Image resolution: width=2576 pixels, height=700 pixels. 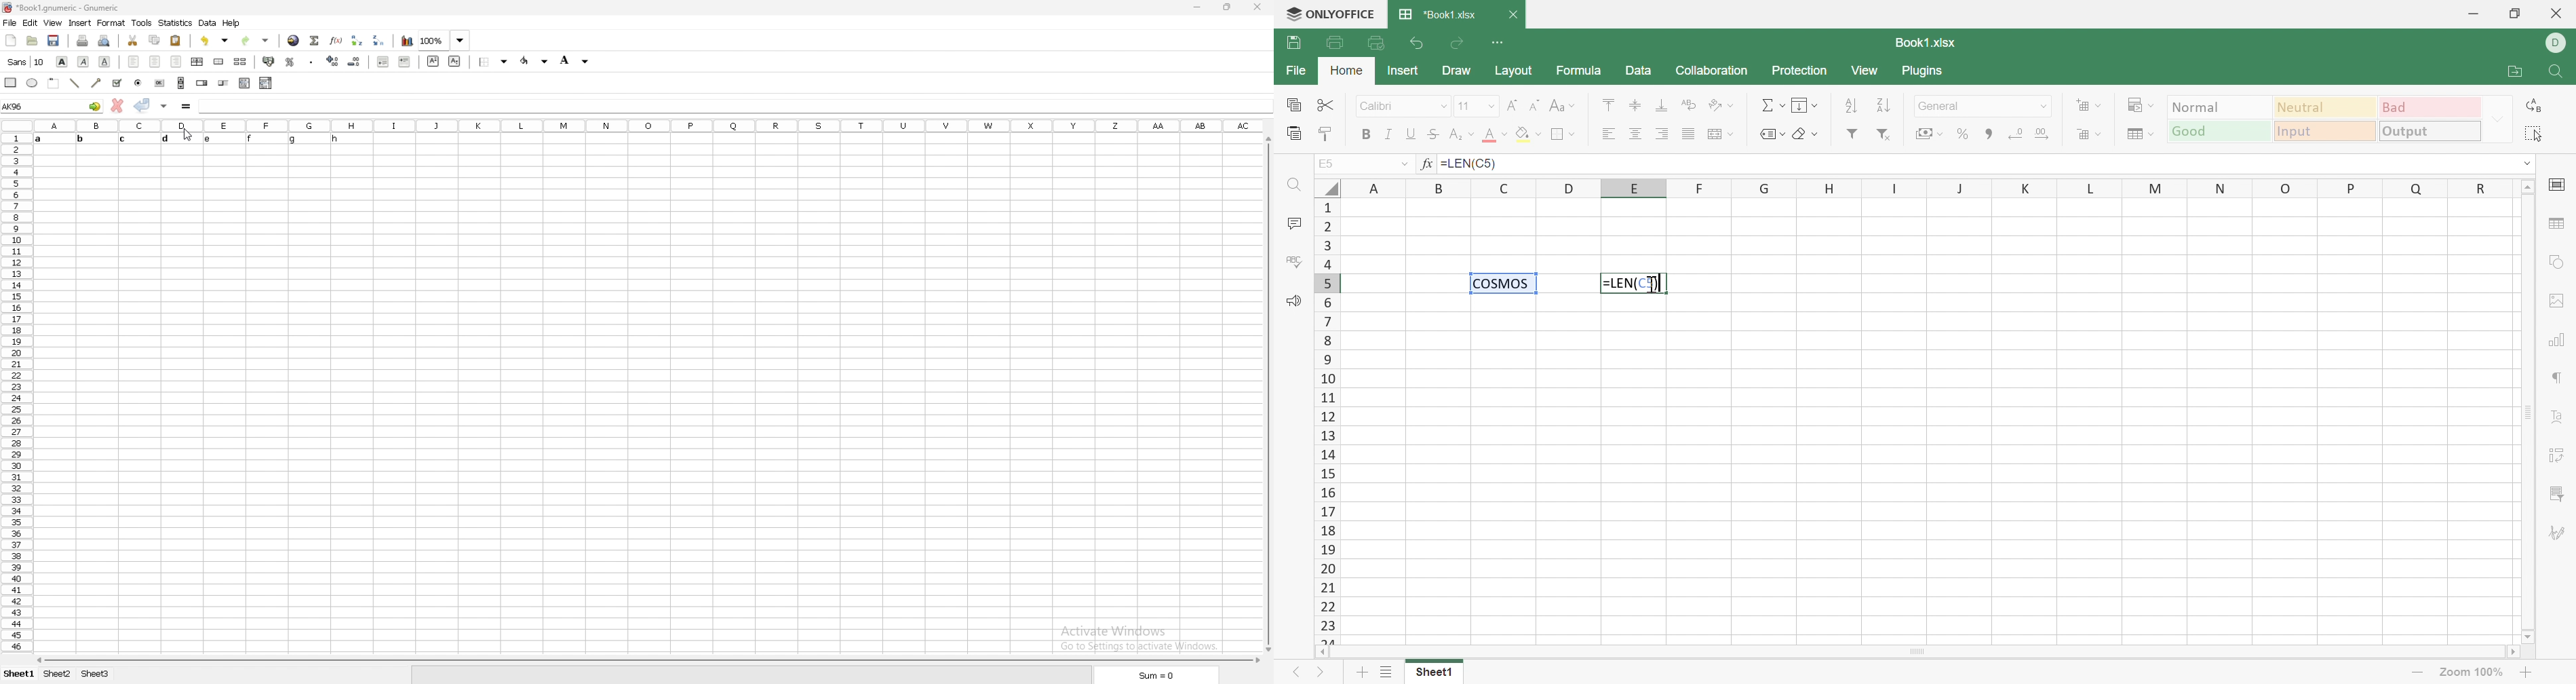 I want to click on Feedback & Support, so click(x=1295, y=303).